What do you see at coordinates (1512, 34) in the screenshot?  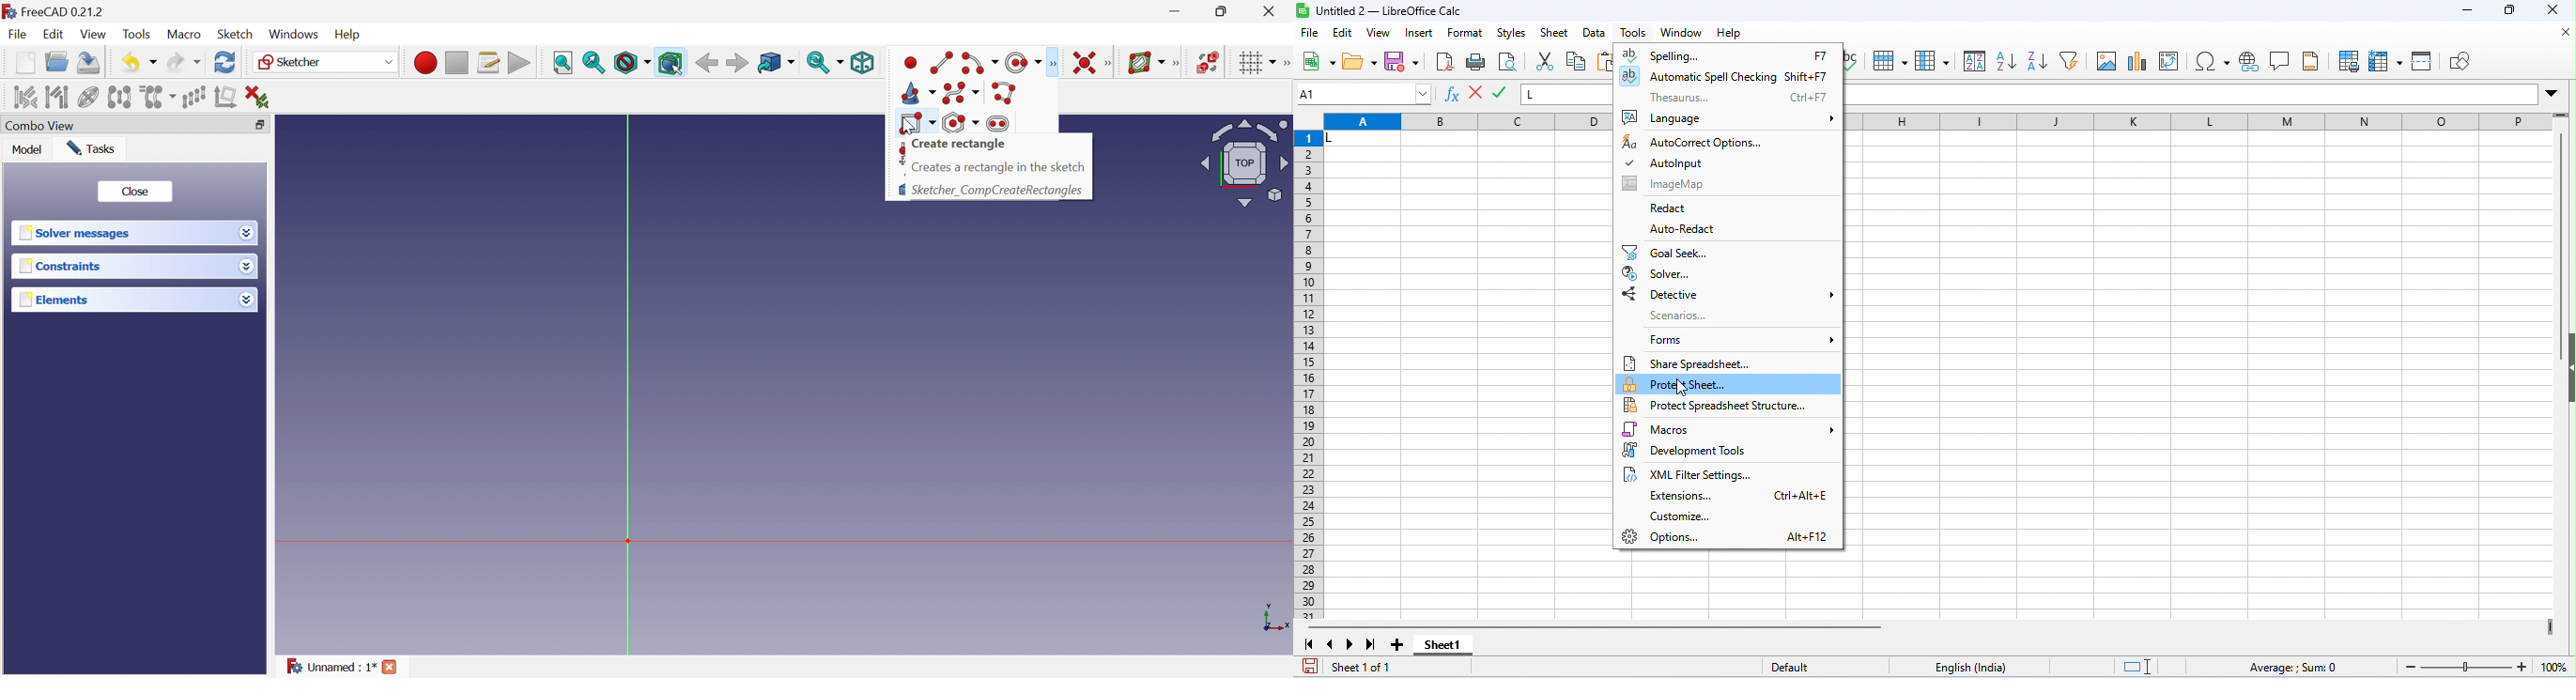 I see `styles` at bounding box center [1512, 34].